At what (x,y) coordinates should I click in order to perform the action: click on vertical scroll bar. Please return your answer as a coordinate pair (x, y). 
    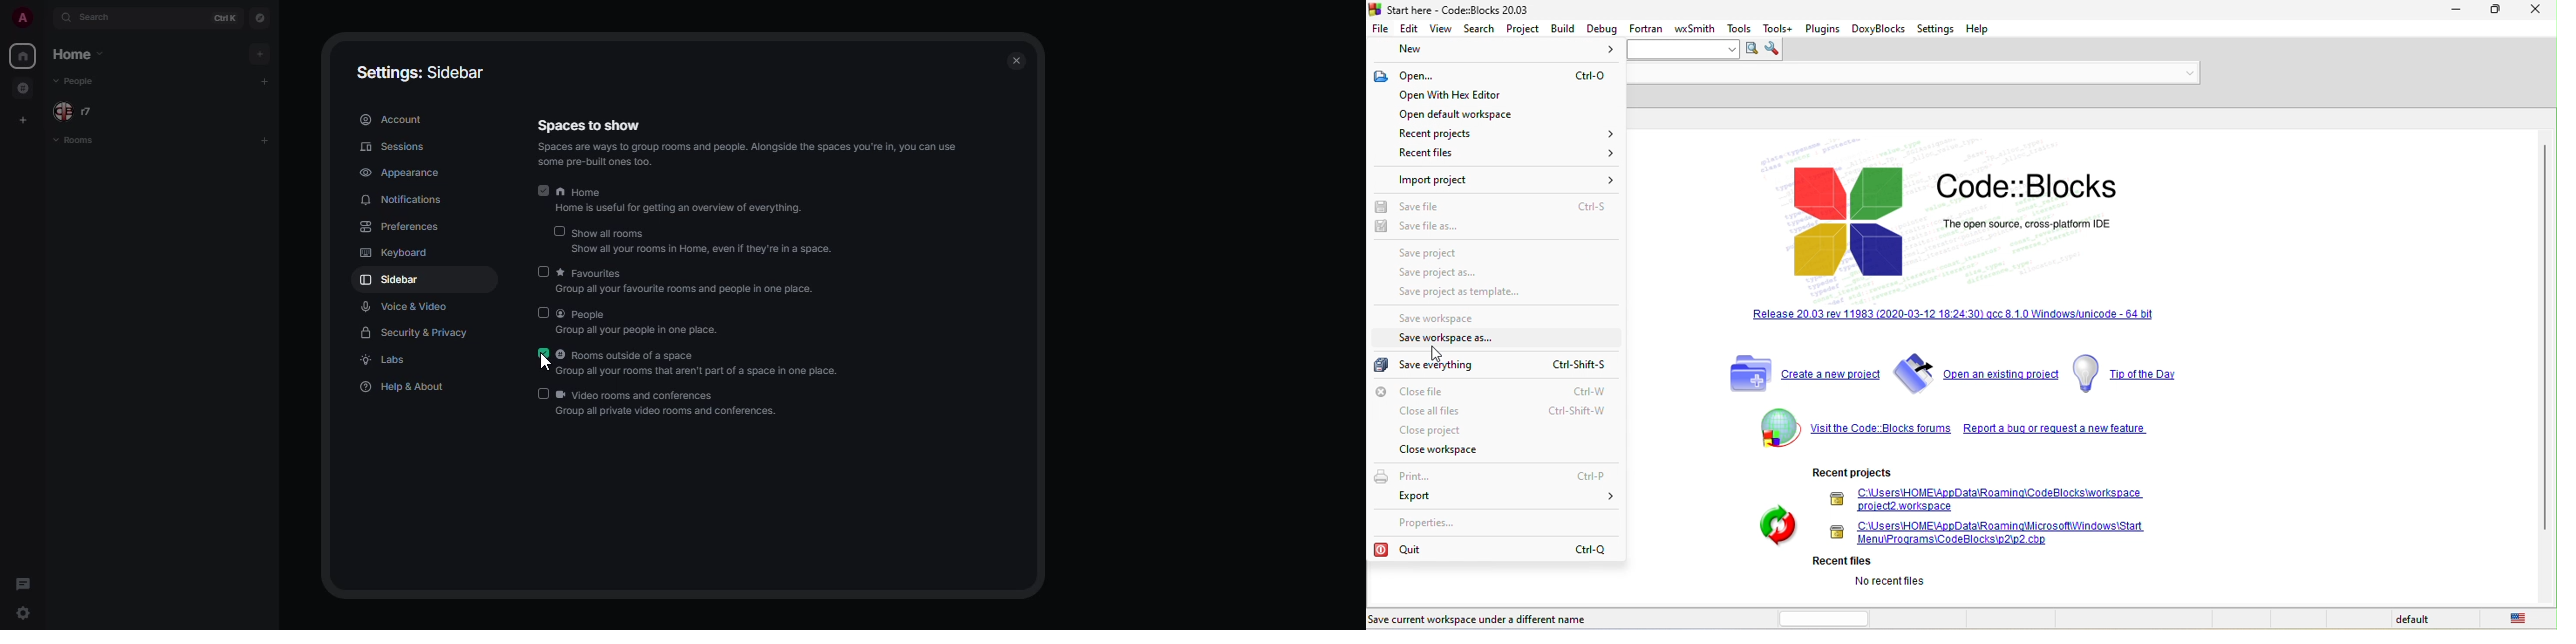
    Looking at the image, I should click on (2544, 338).